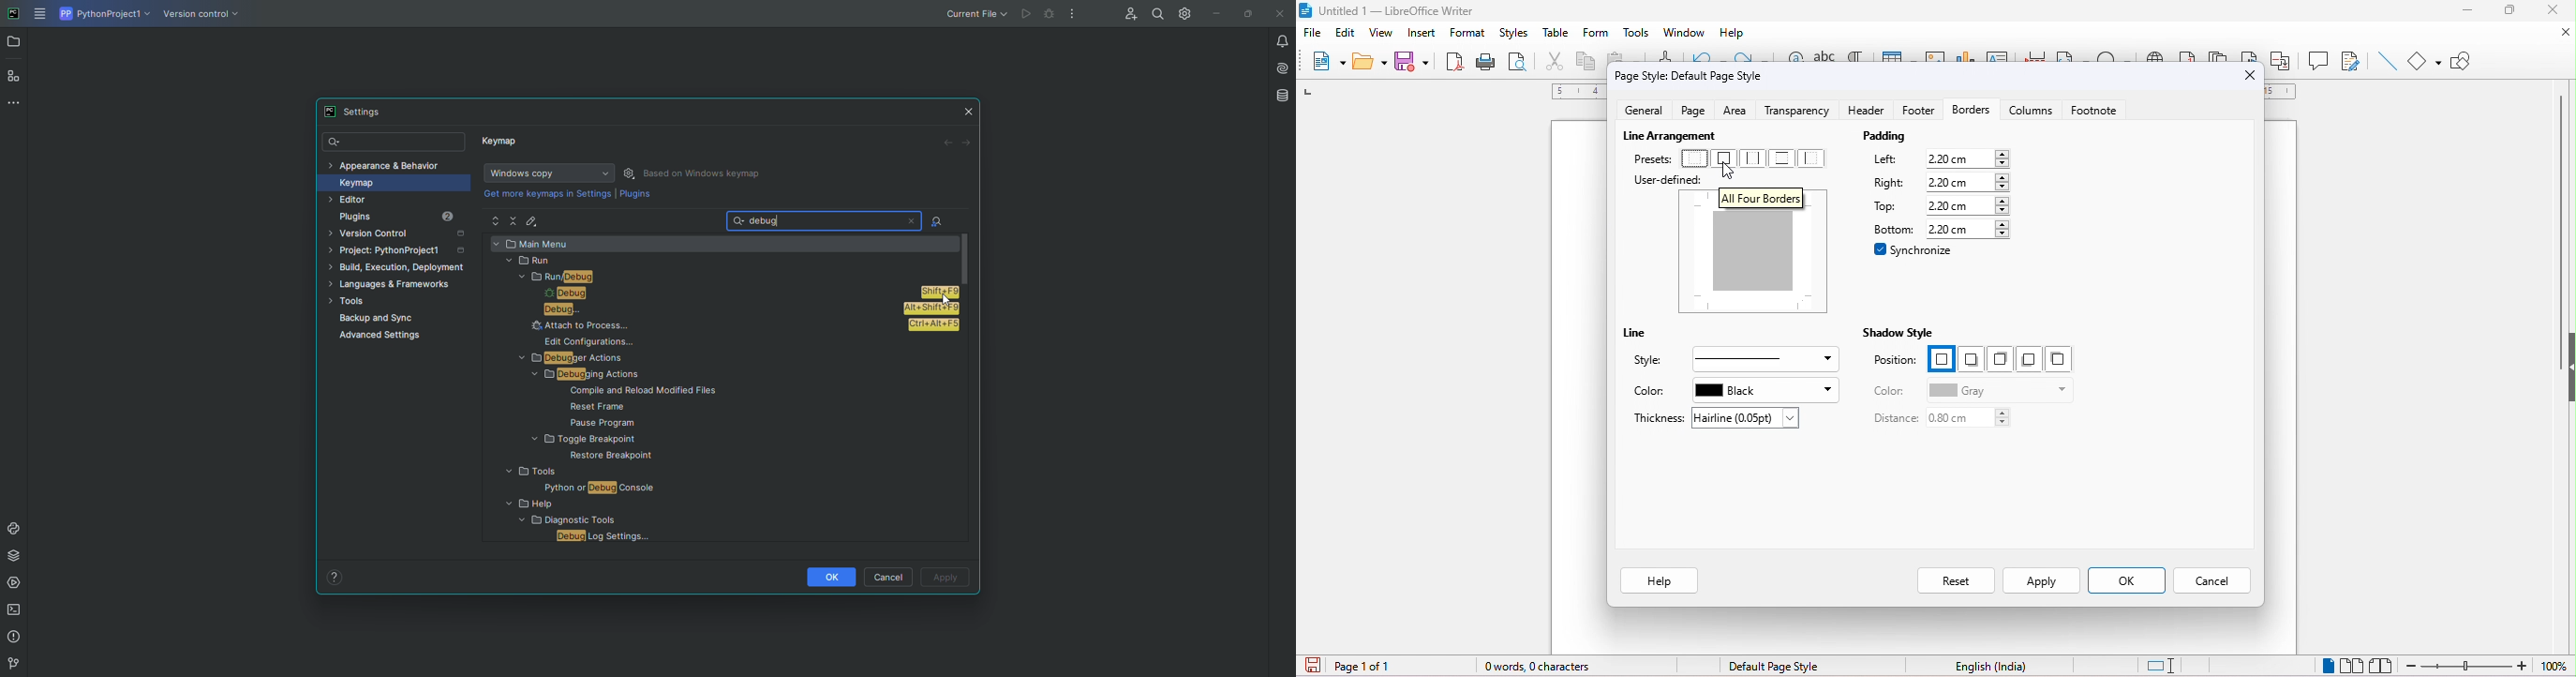 The height and width of the screenshot is (700, 2576). I want to click on book view, so click(2385, 664).